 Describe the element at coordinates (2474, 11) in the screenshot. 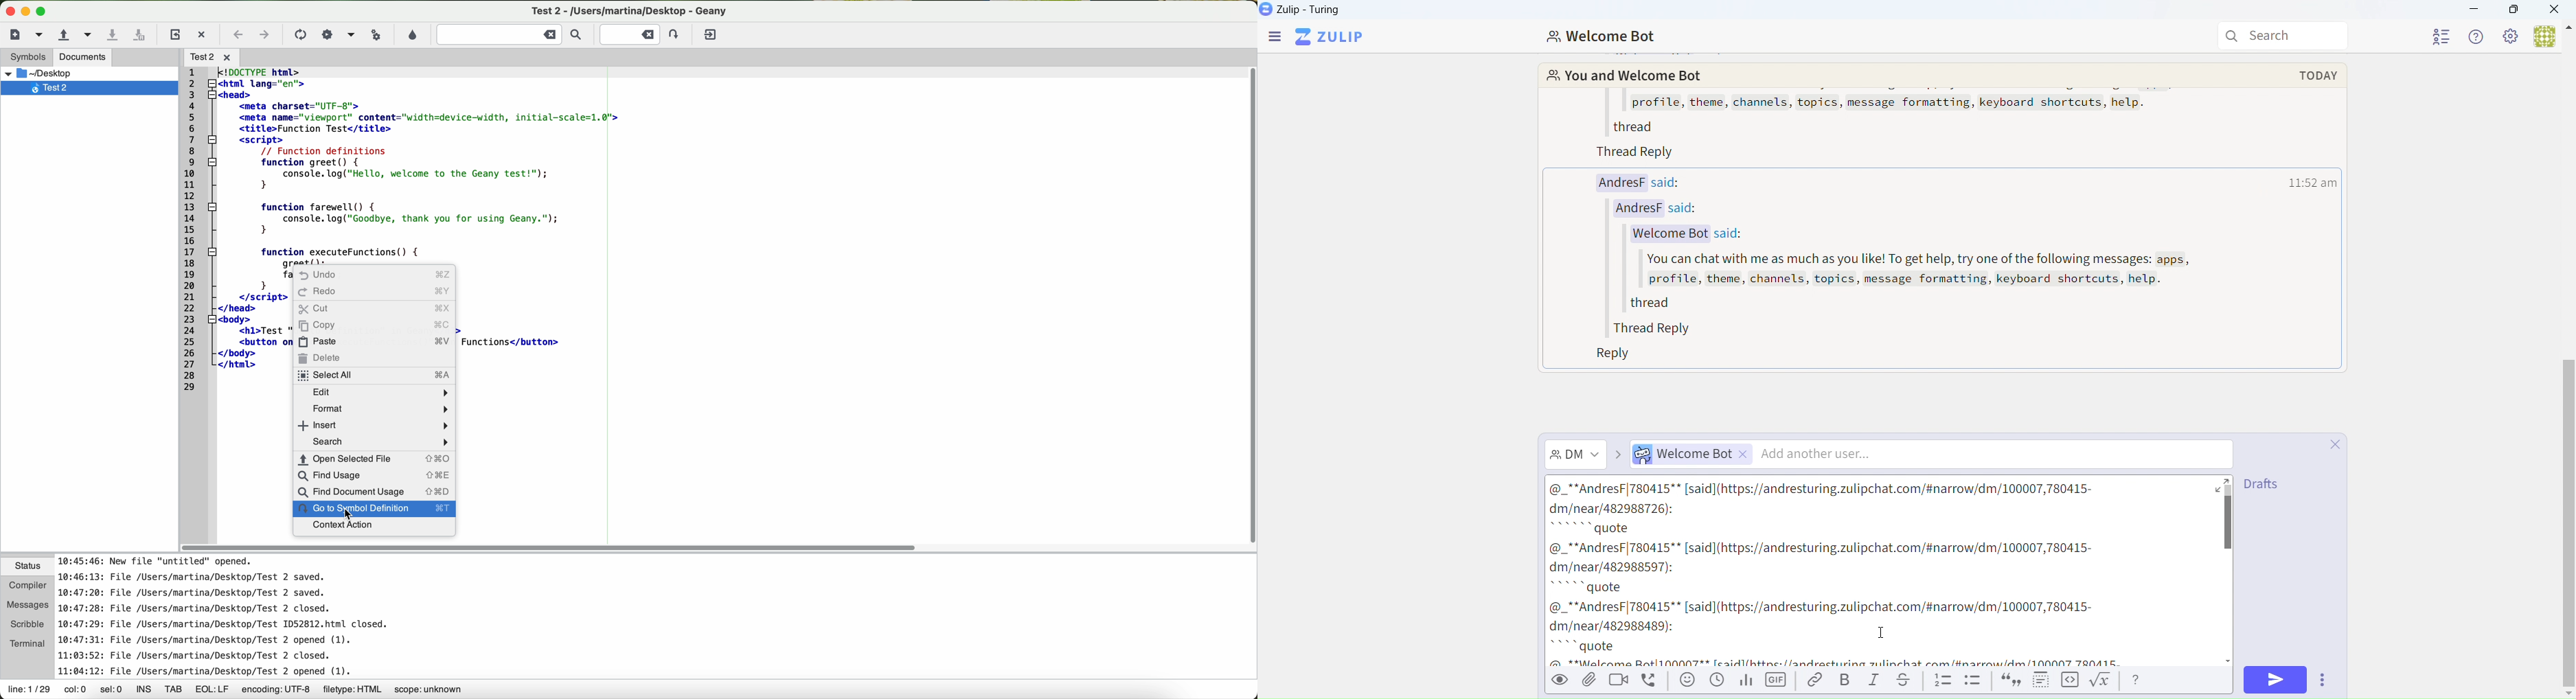

I see `` at that location.